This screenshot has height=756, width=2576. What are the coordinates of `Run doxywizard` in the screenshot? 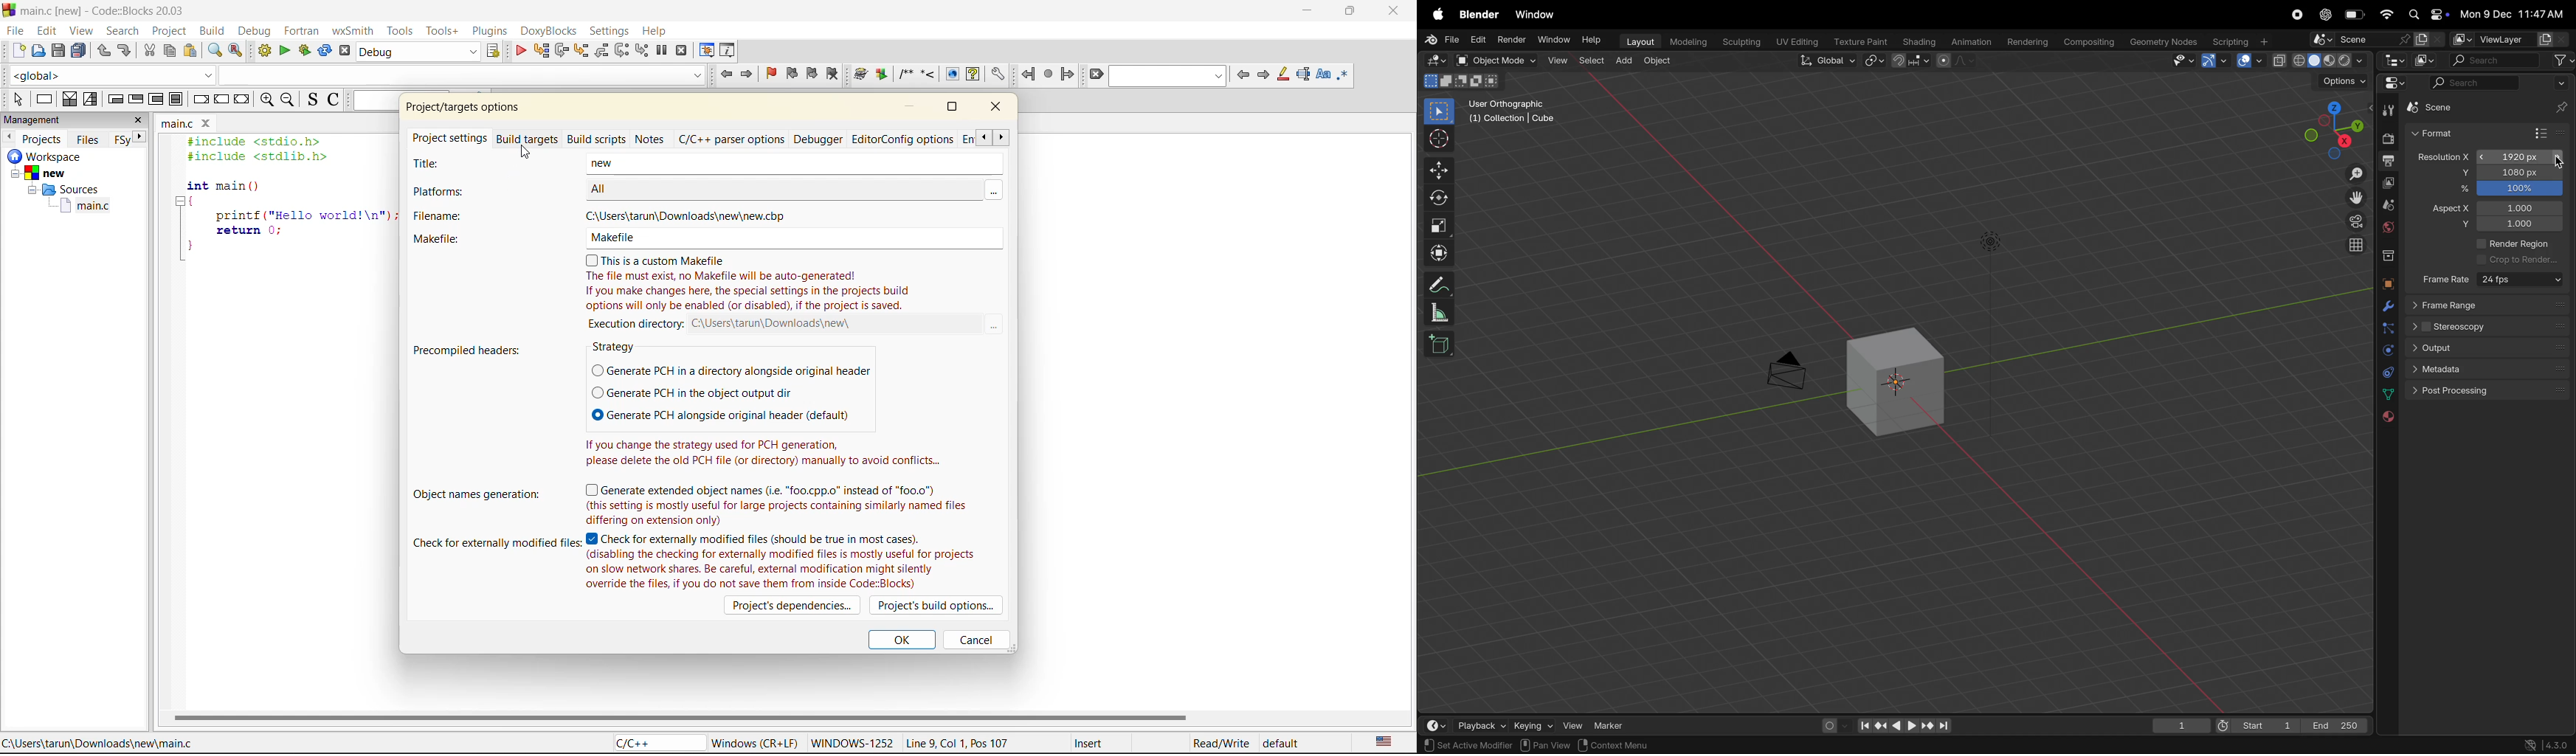 It's located at (860, 75).